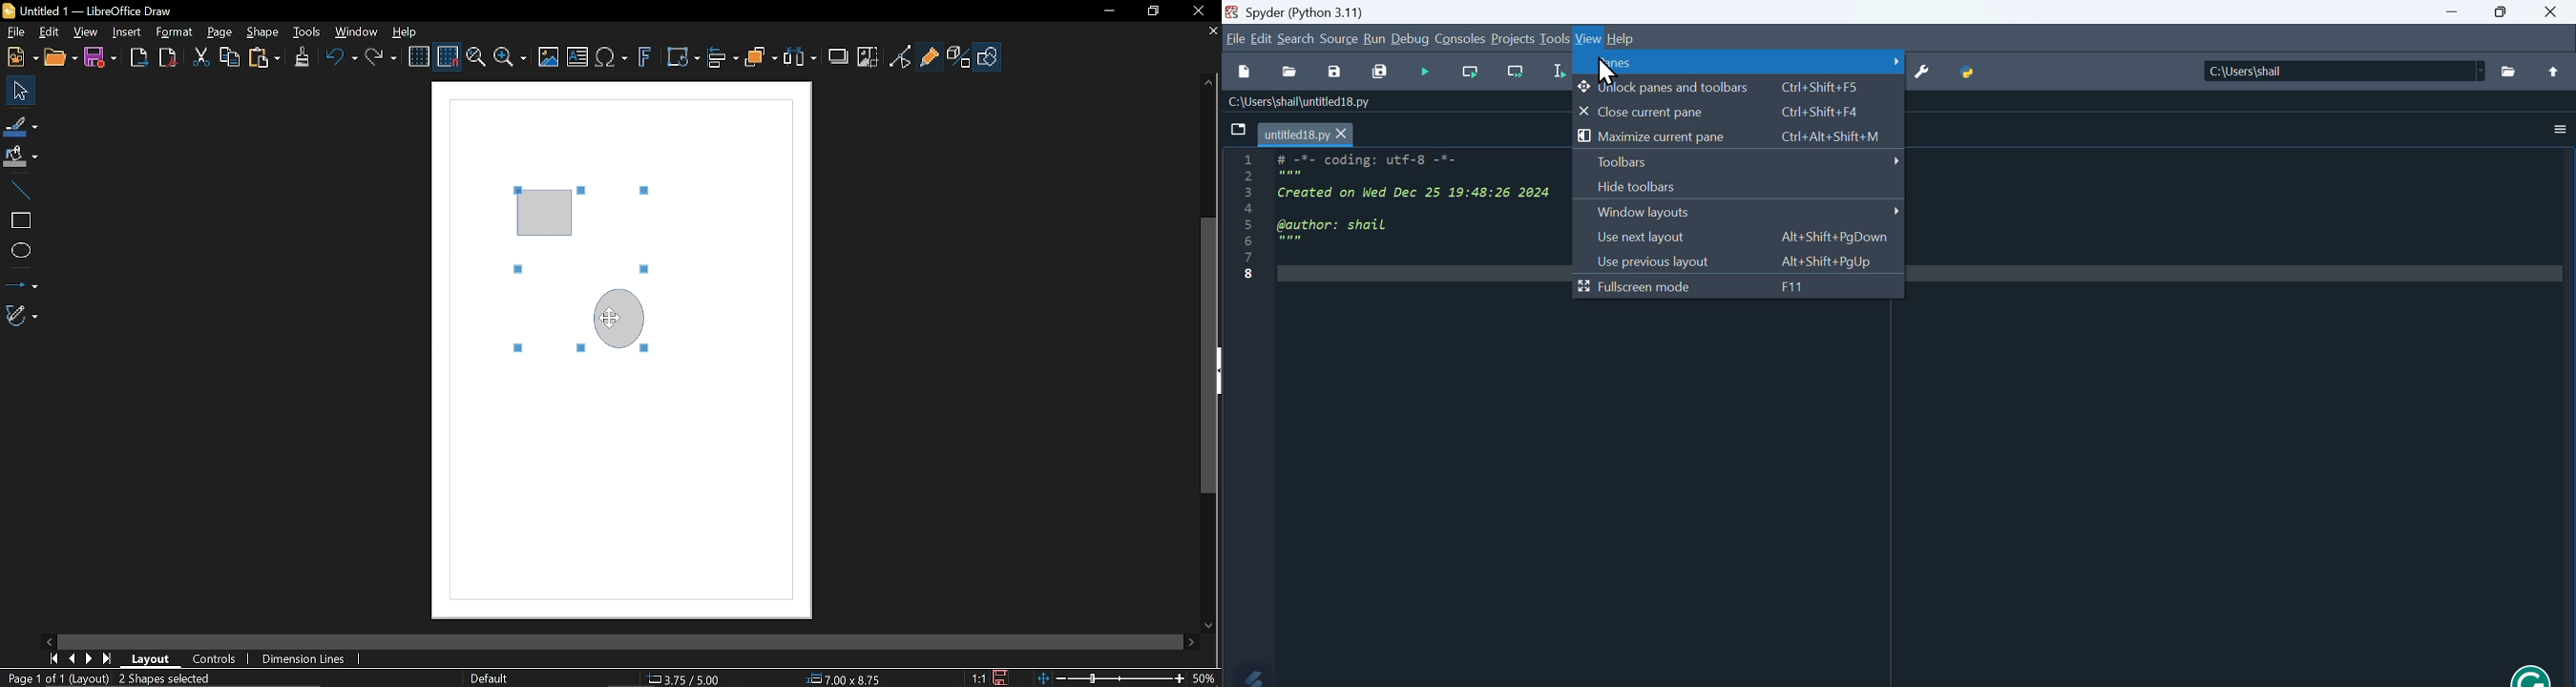 The image size is (2576, 700). Describe the element at coordinates (930, 57) in the screenshot. I see `Glue` at that location.